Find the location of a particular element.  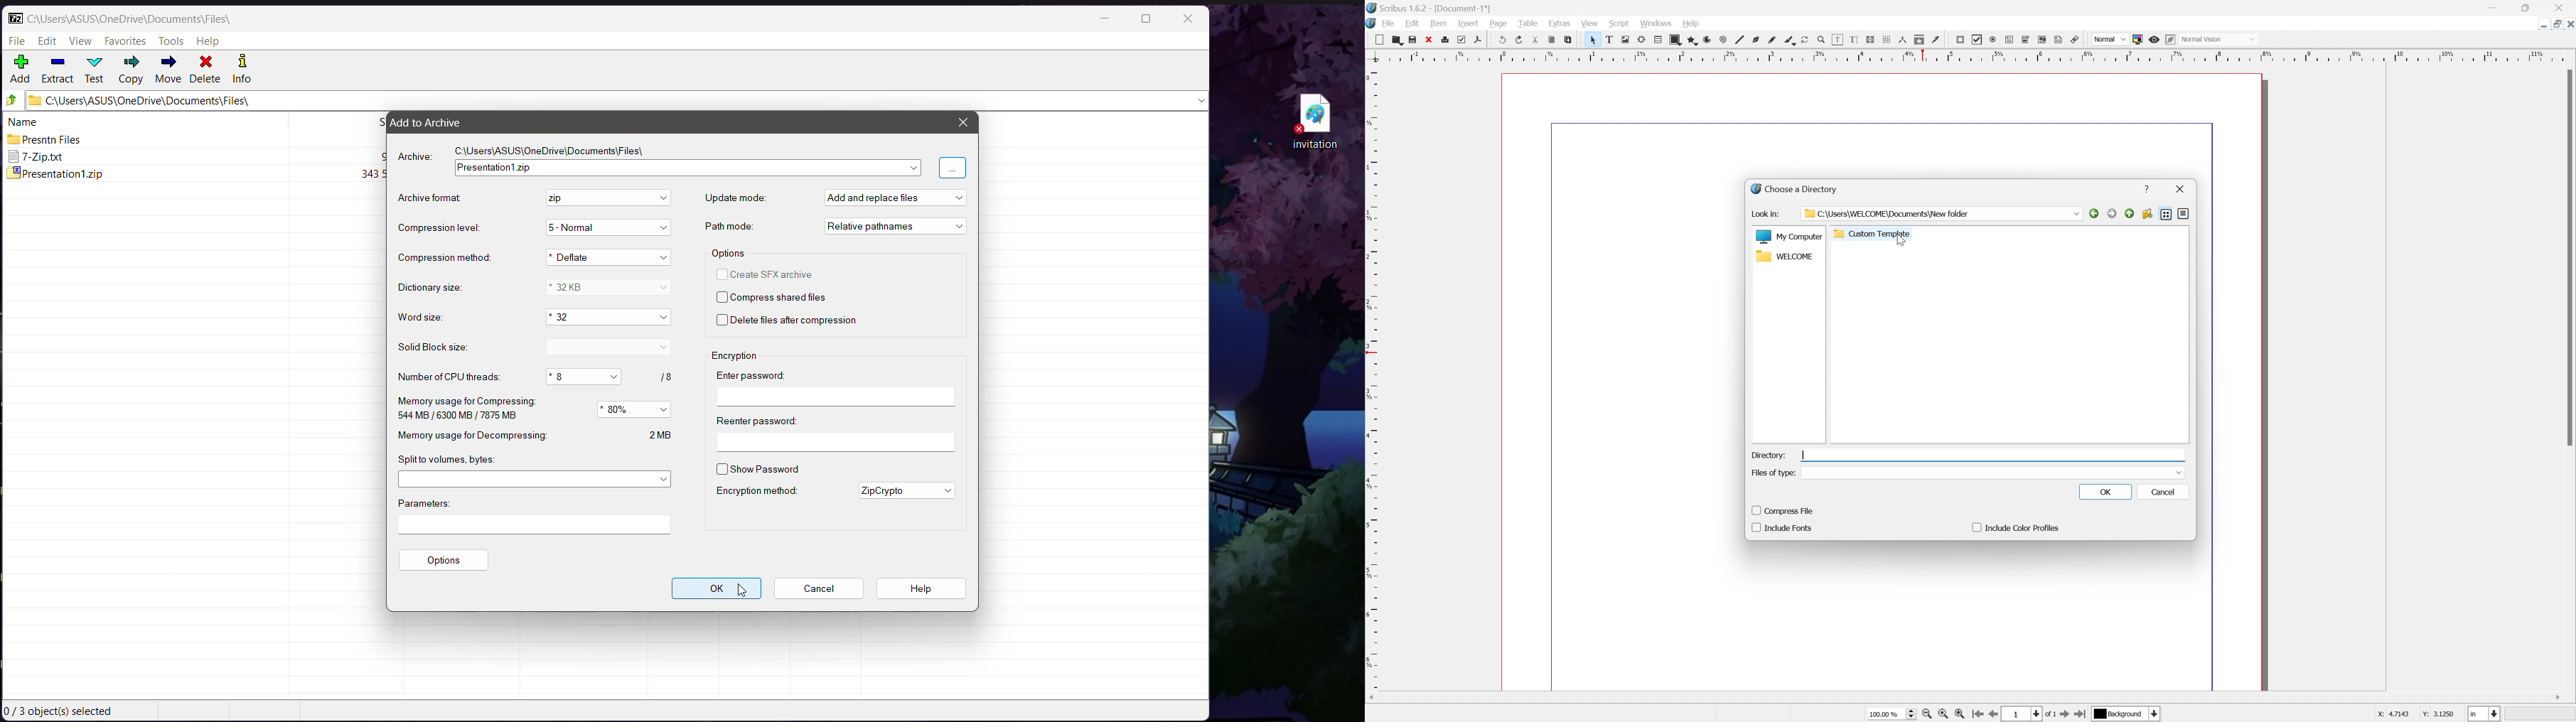

edit contents of frame is located at coordinates (1837, 41).